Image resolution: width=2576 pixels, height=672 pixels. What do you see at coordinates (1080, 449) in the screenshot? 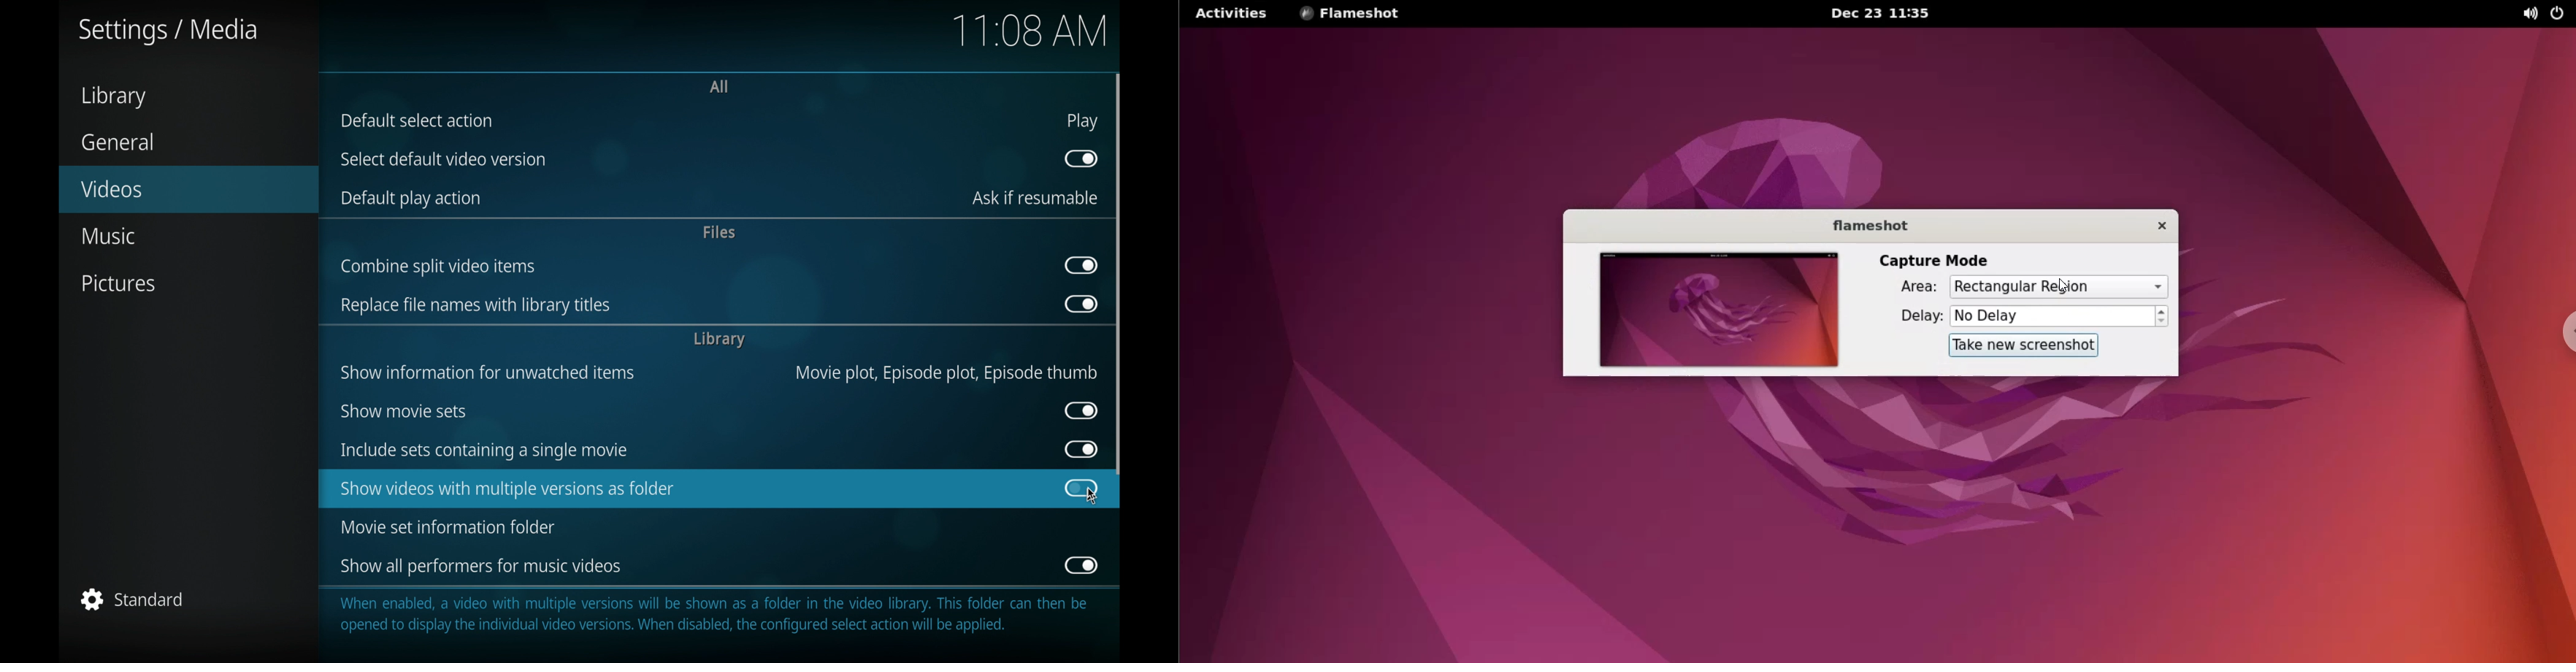
I see `toggle button` at bounding box center [1080, 449].